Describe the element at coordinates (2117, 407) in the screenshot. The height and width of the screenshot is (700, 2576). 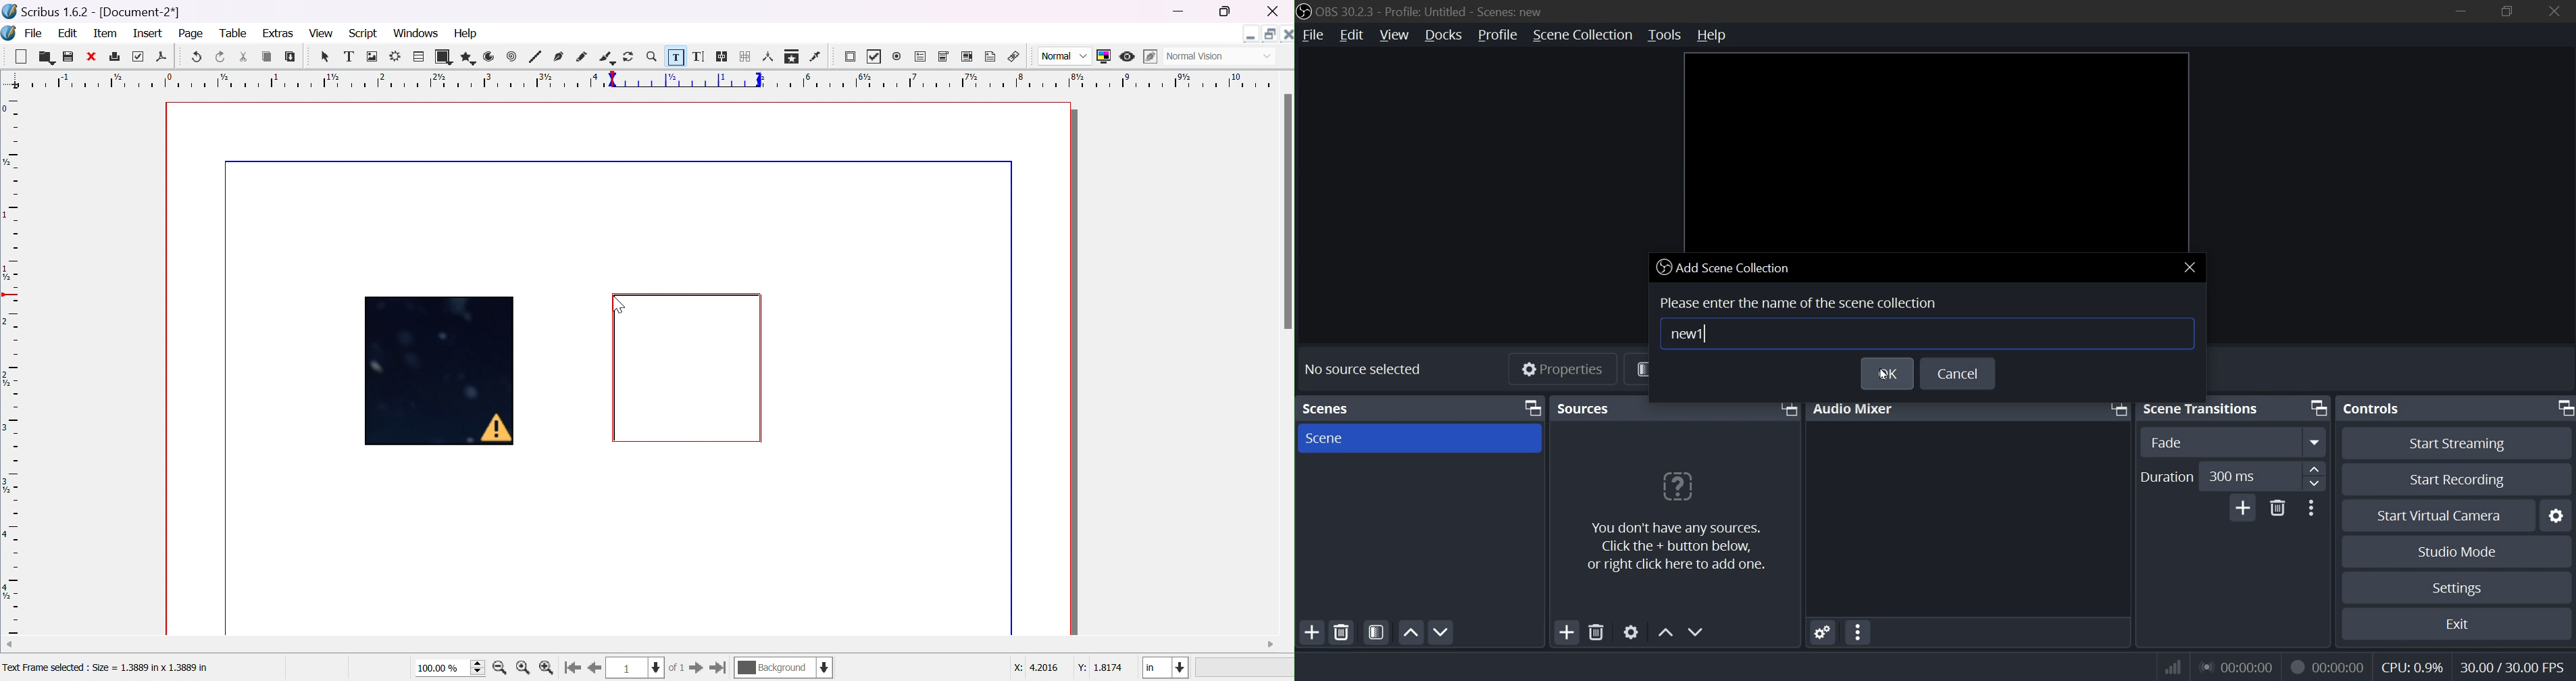
I see `bring front` at that location.